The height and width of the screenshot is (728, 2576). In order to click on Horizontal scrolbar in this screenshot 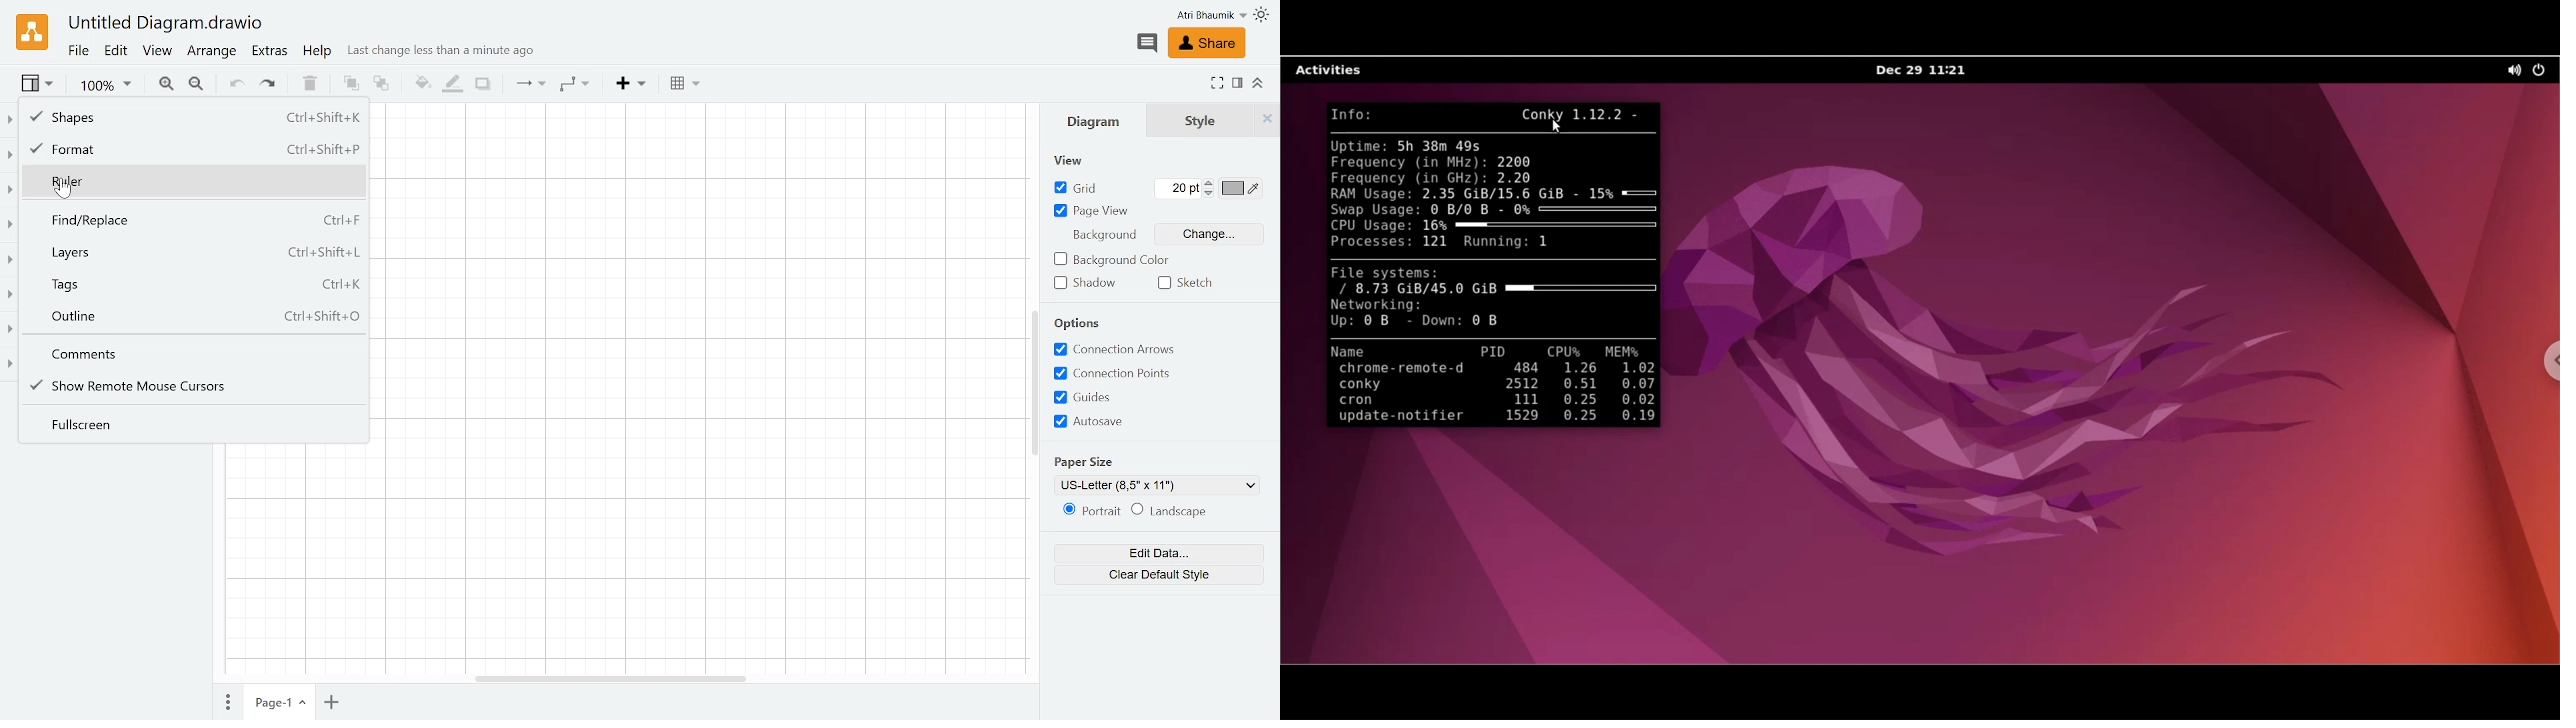, I will do `click(612, 678)`.